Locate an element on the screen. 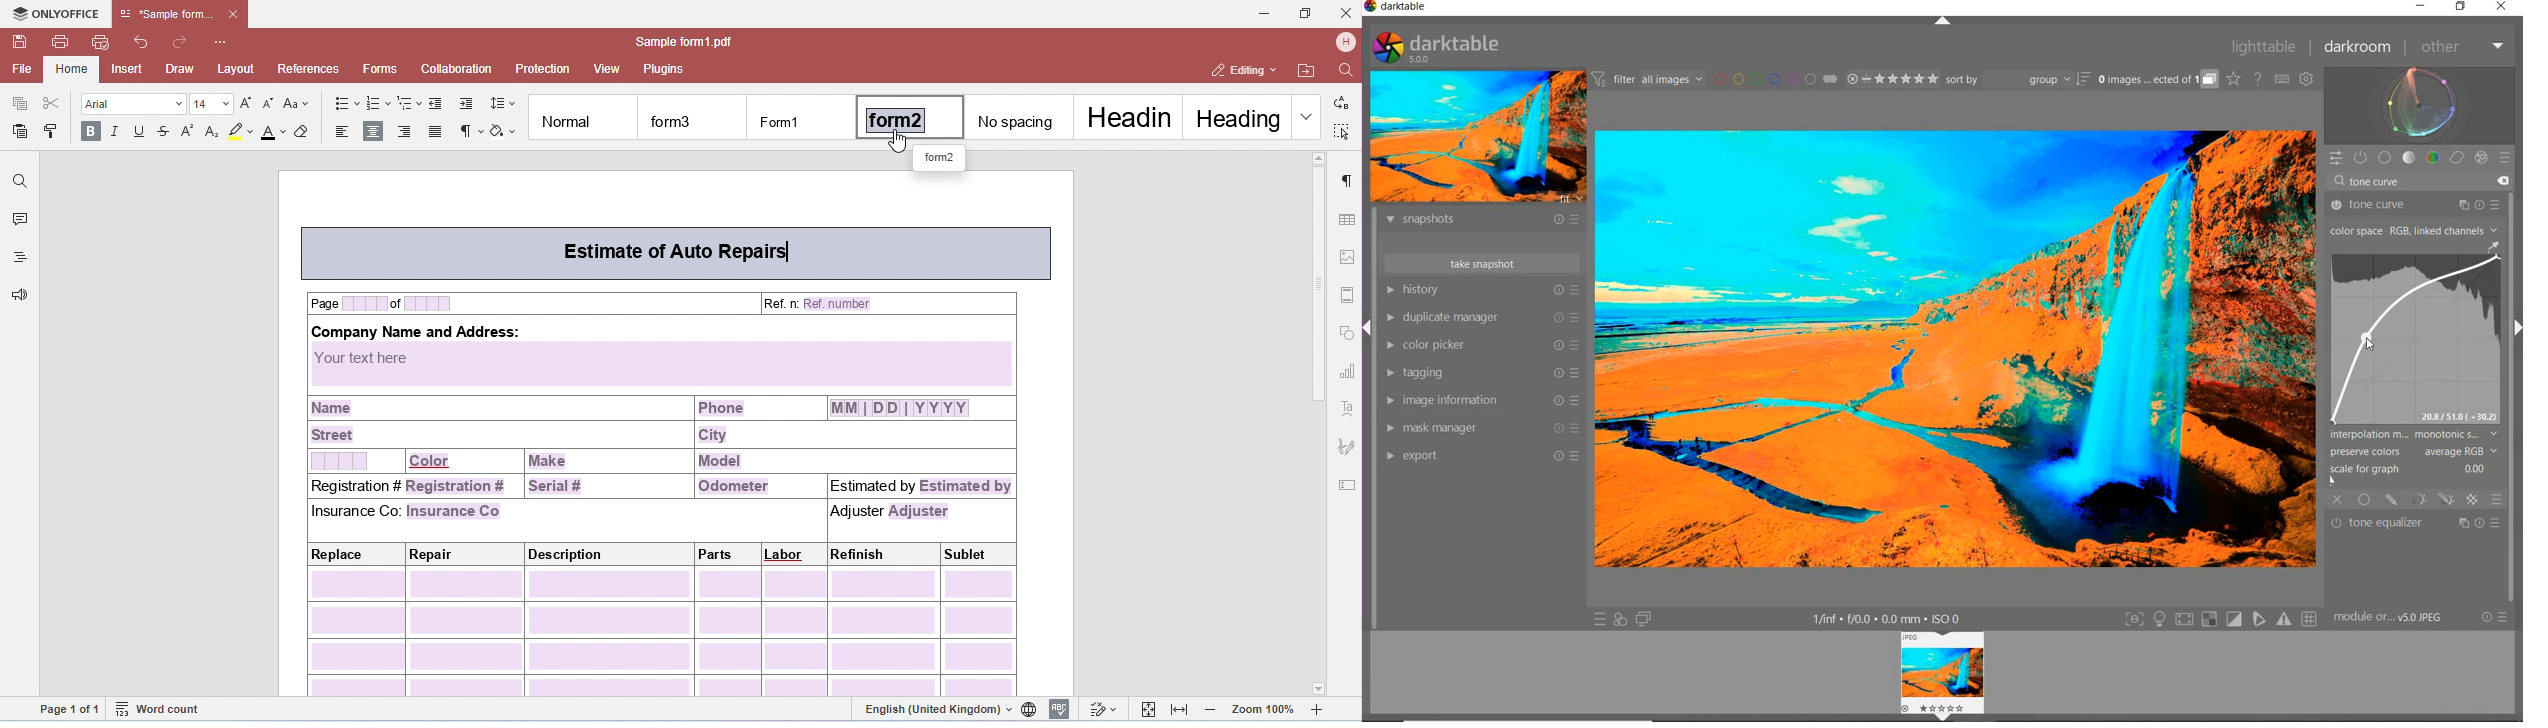 Image resolution: width=2548 pixels, height=728 pixels. sort by is located at coordinates (2018, 79).